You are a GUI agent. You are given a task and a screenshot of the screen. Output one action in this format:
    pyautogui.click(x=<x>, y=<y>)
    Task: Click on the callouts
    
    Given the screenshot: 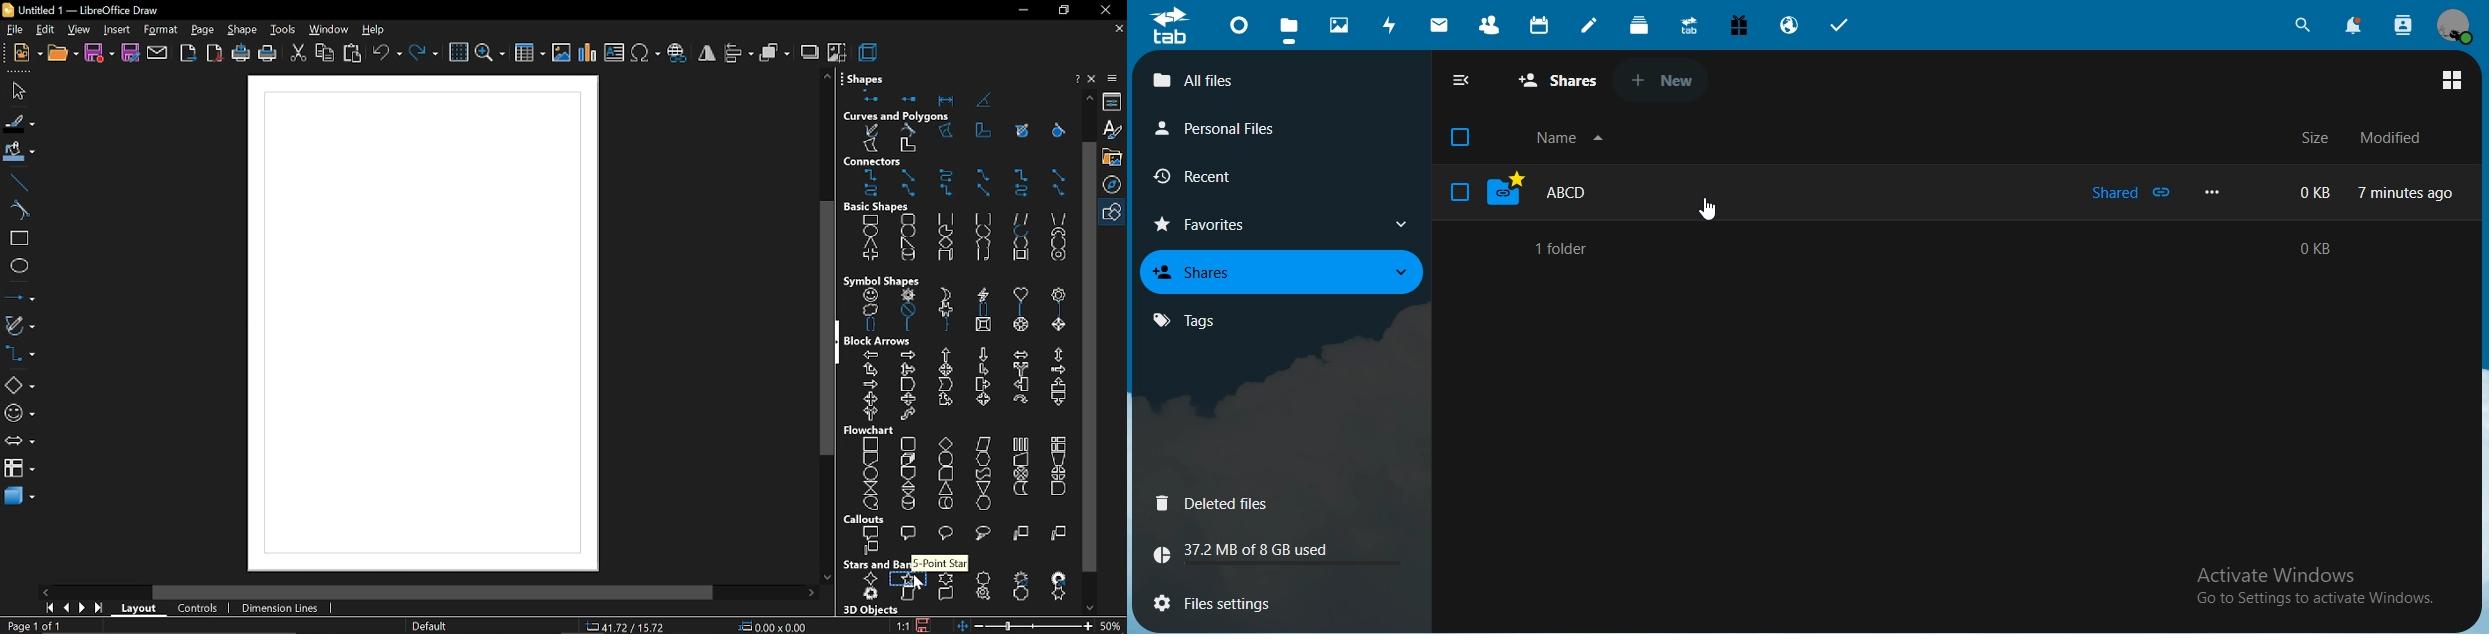 What is the action you would take?
    pyautogui.click(x=963, y=542)
    